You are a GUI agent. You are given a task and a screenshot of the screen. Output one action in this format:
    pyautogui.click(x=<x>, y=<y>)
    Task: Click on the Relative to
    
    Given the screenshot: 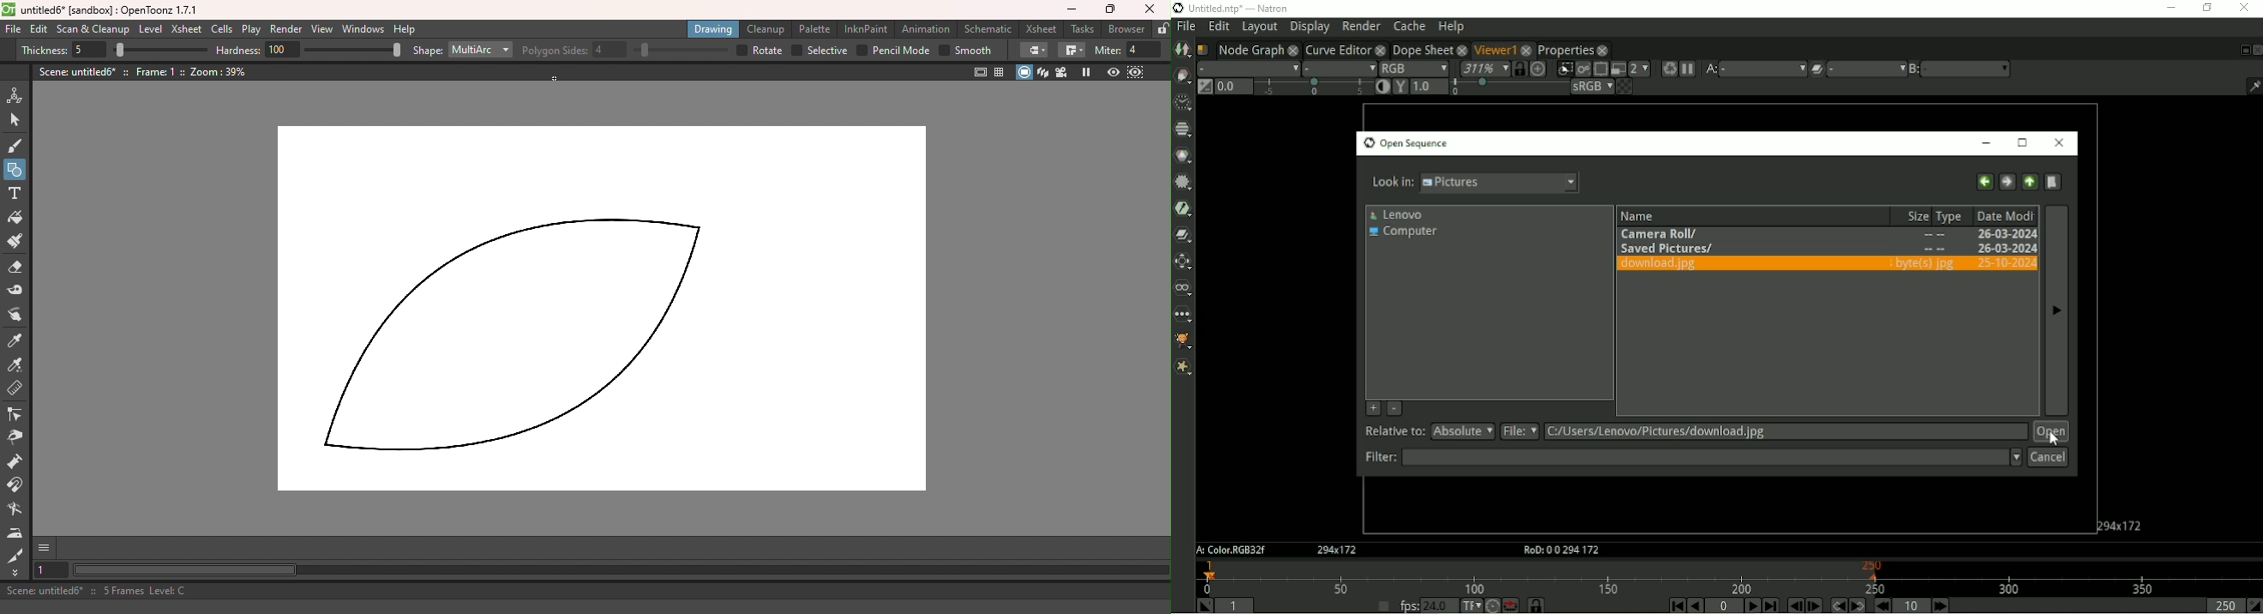 What is the action you would take?
    pyautogui.click(x=1786, y=433)
    